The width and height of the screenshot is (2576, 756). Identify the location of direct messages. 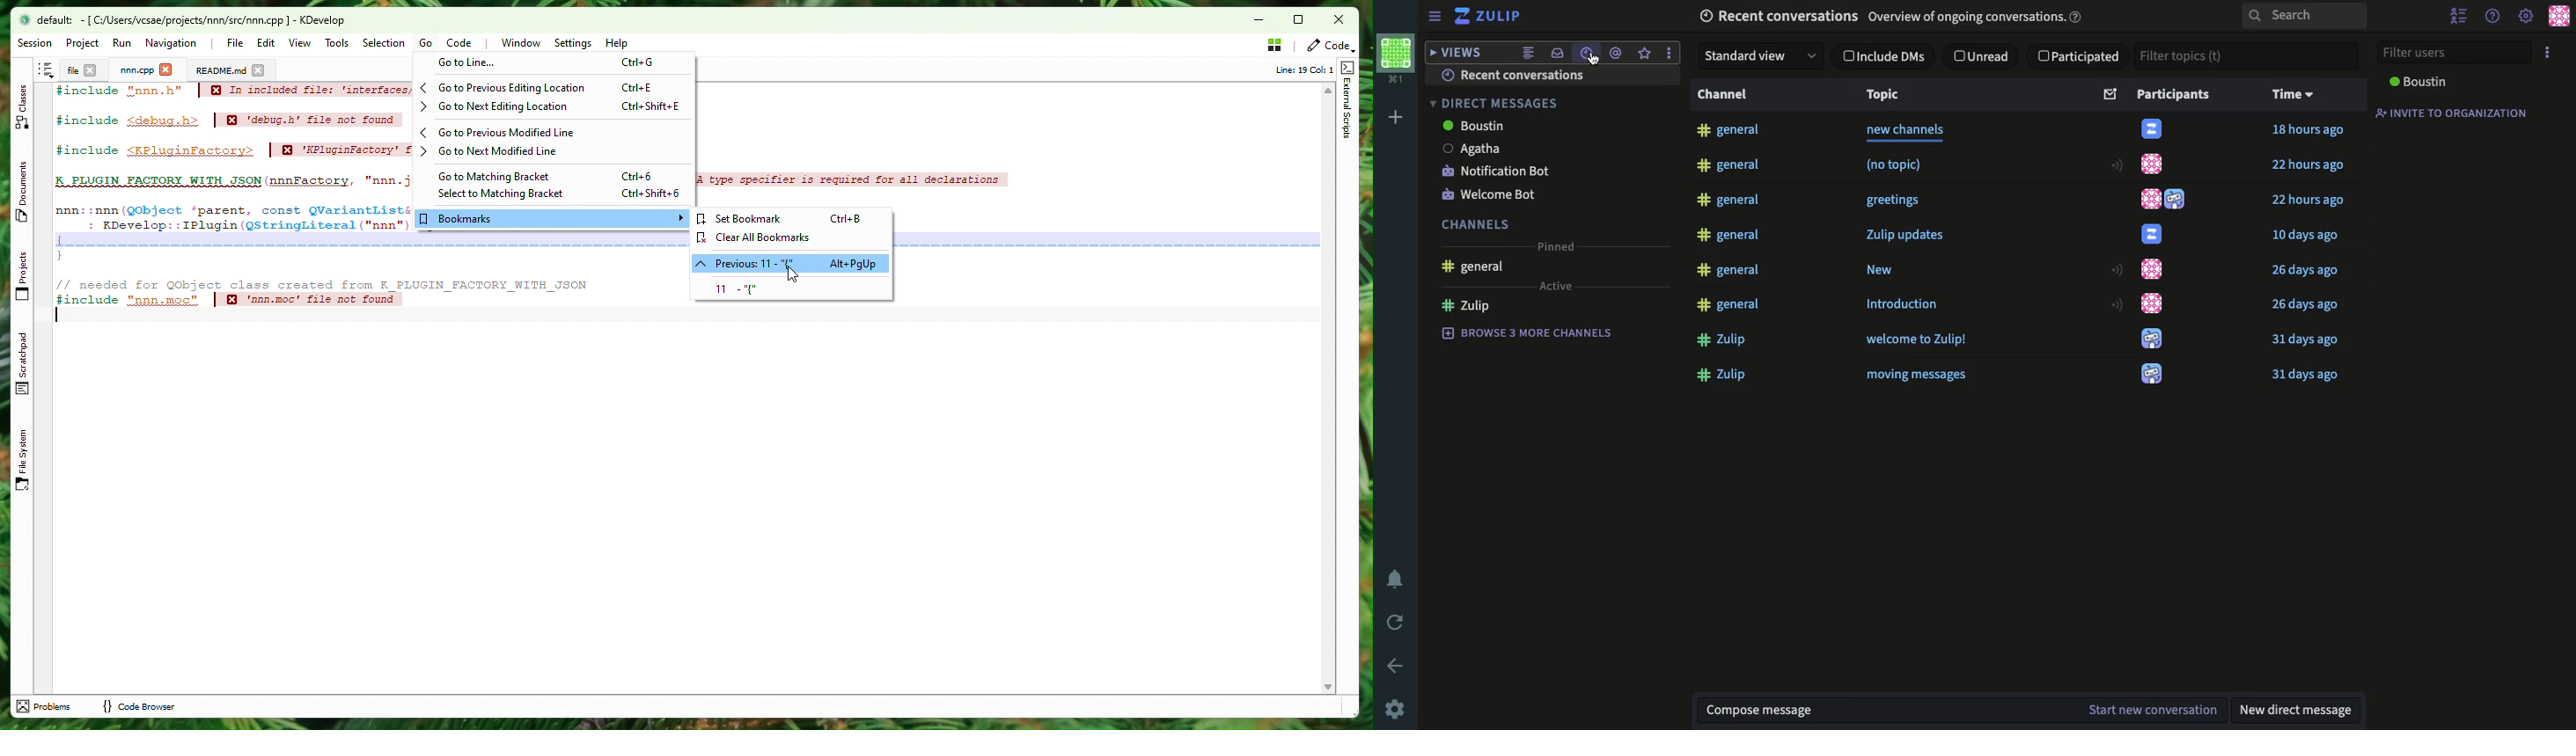
(1500, 104).